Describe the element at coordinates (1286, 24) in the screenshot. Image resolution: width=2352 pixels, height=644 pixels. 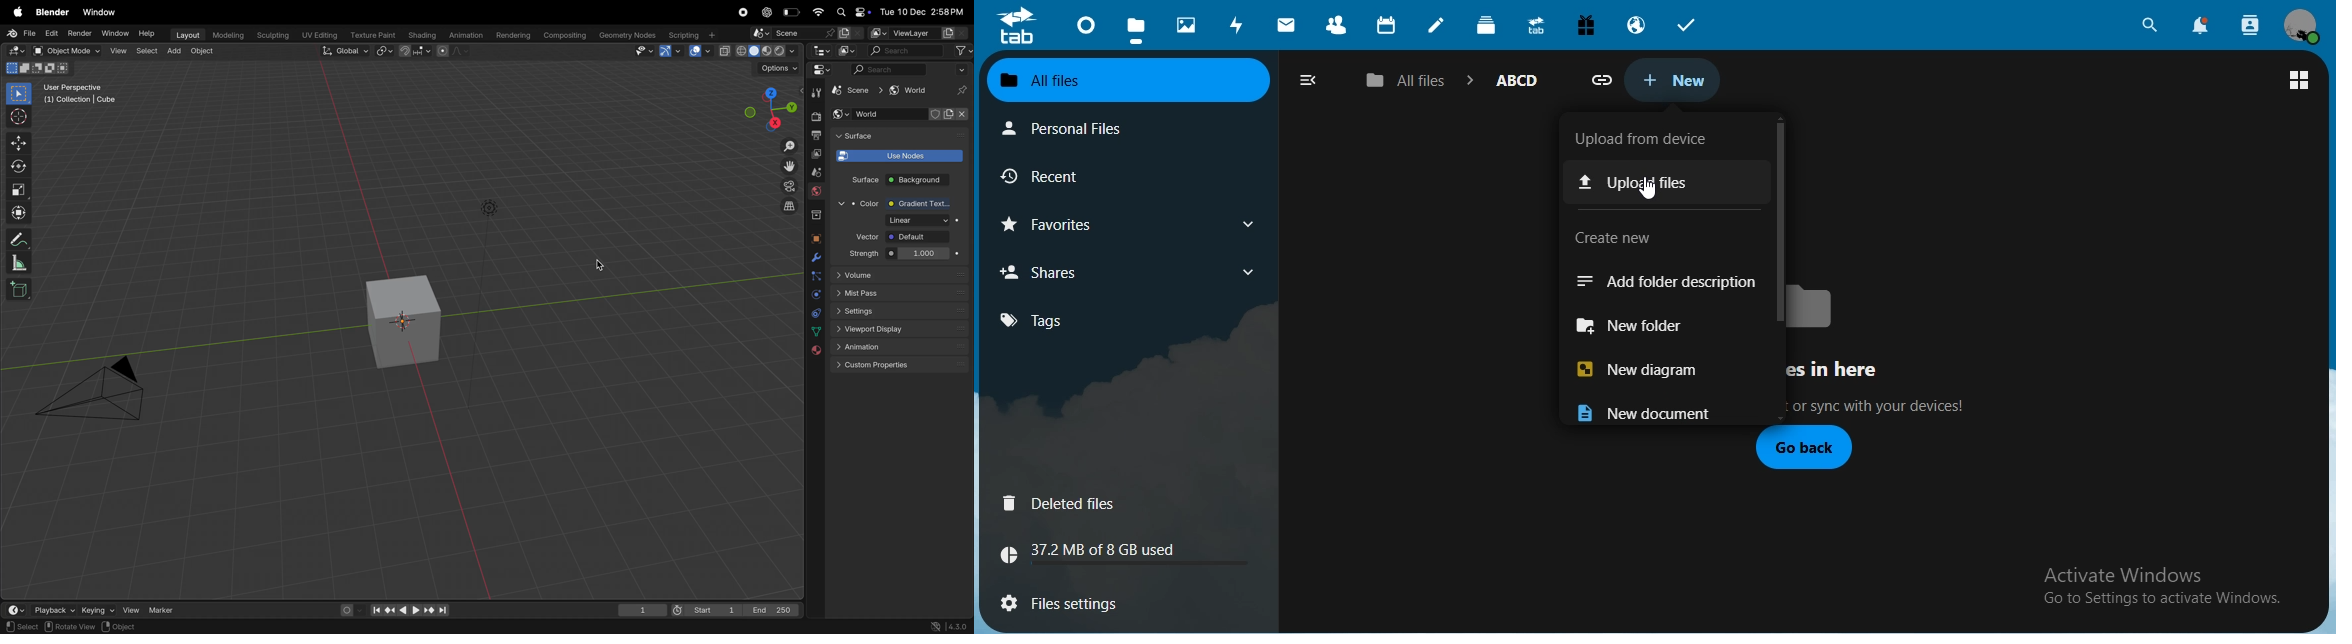
I see `mail` at that location.